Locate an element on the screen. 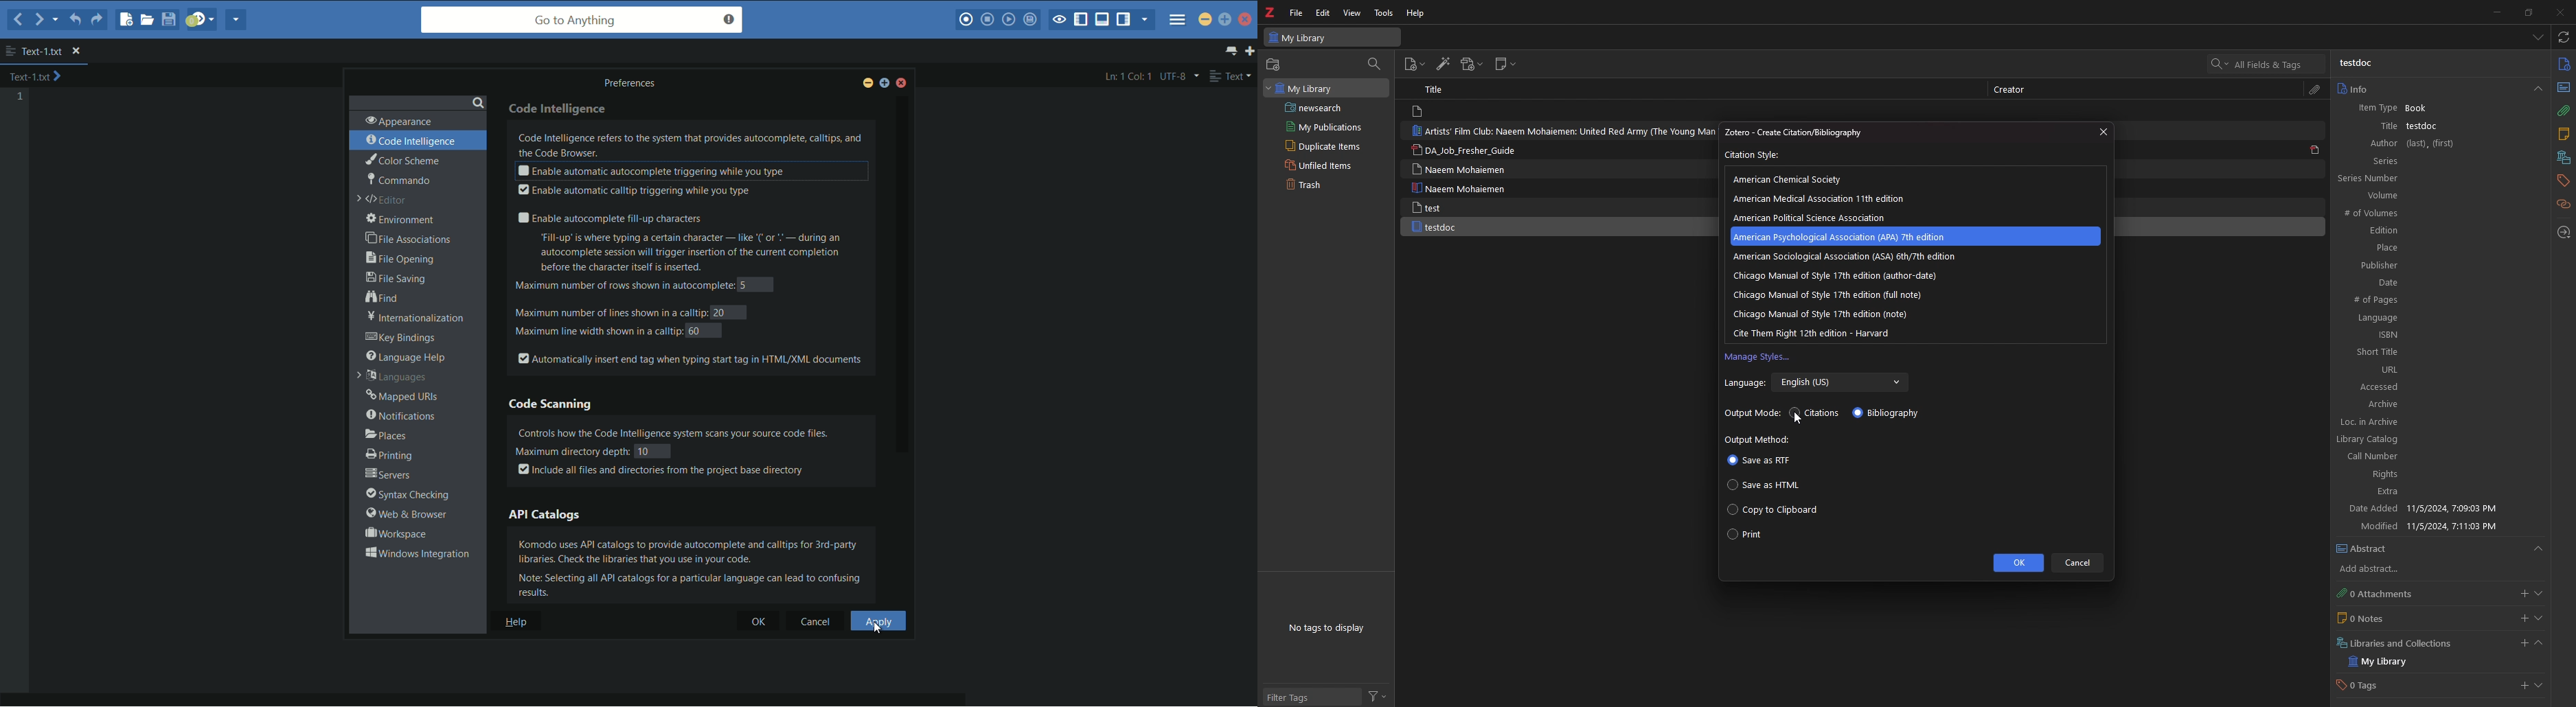 This screenshot has width=2576, height=728. saved search is located at coordinates (1328, 107).